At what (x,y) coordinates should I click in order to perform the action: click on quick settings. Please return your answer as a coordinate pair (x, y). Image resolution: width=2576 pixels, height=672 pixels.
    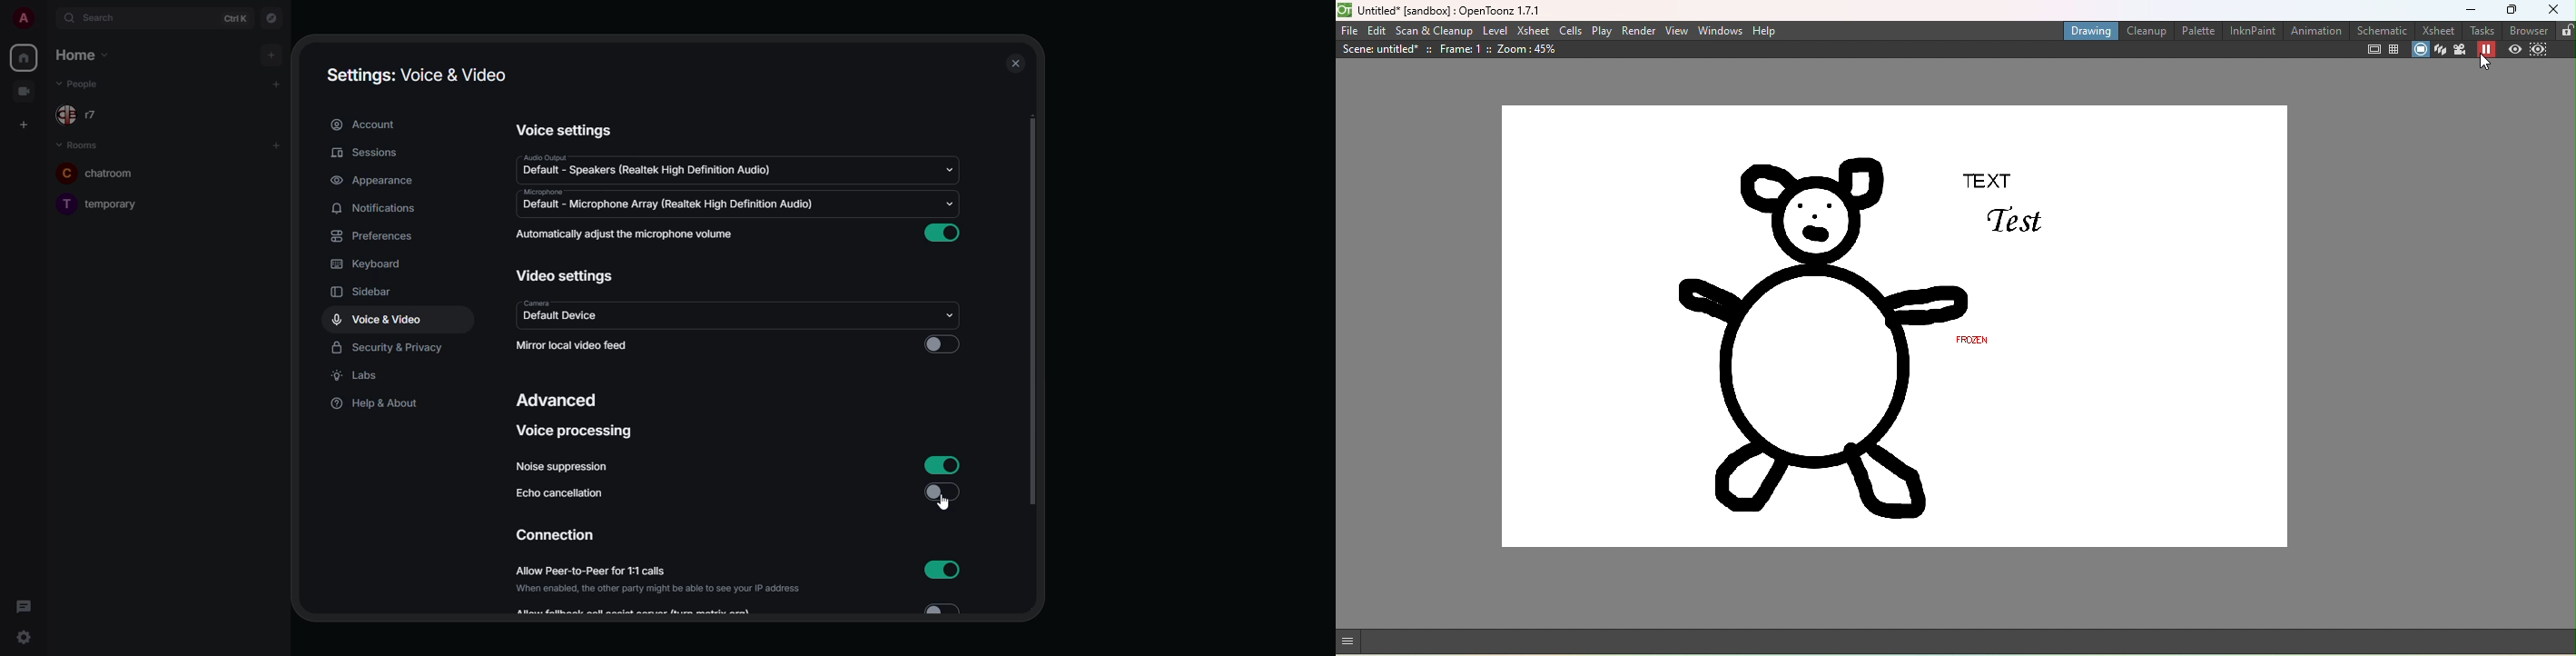
    Looking at the image, I should click on (19, 637).